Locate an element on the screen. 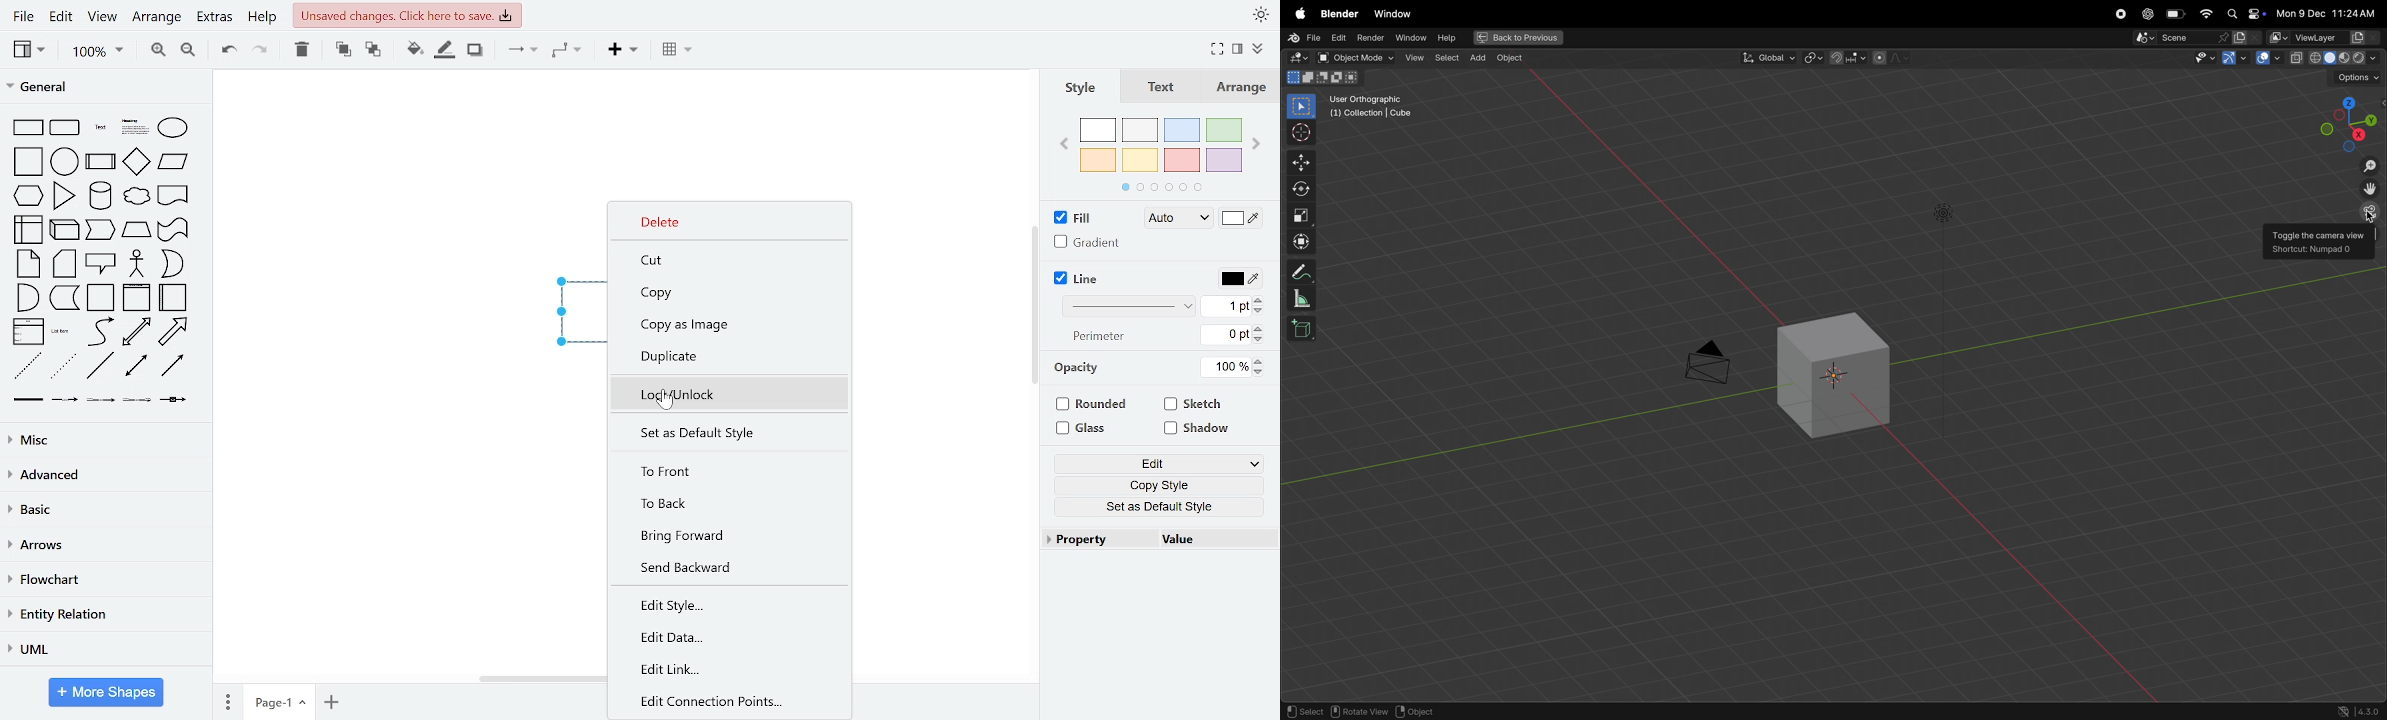 This screenshot has height=728, width=2408. and is located at coordinates (27, 298).